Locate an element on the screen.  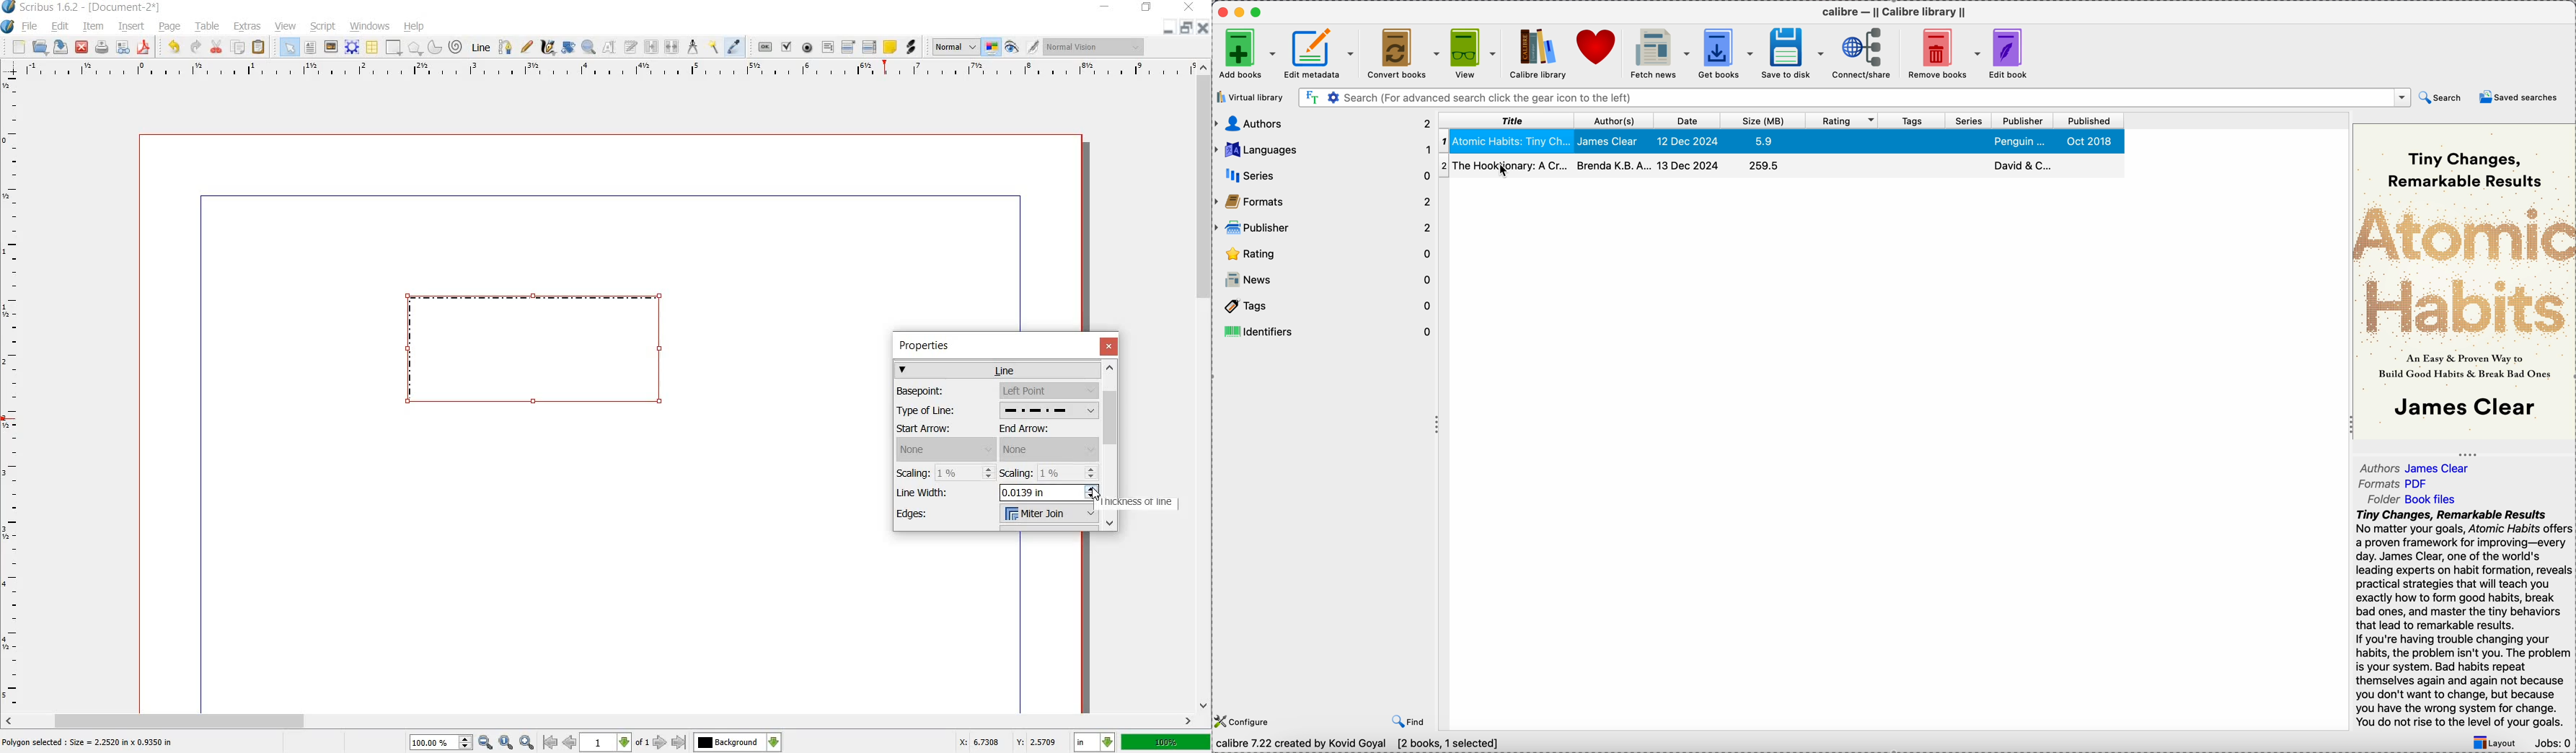
formats is located at coordinates (1322, 200).